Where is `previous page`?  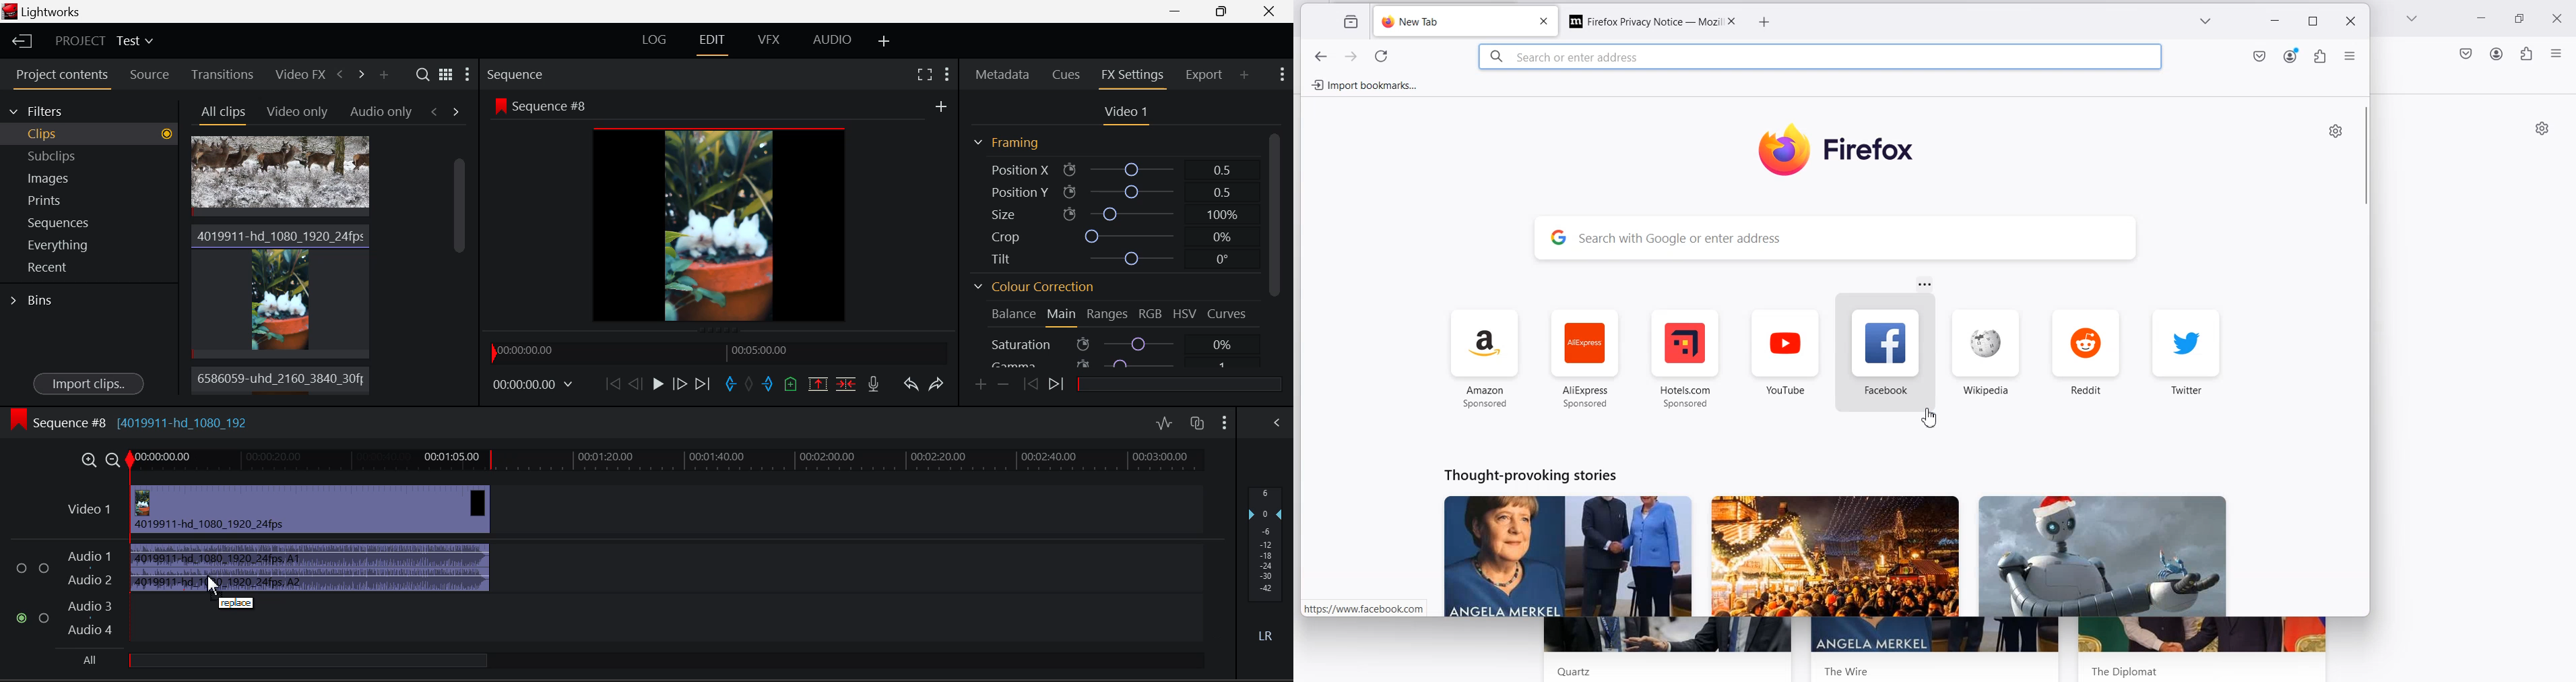
previous page is located at coordinates (1320, 58).